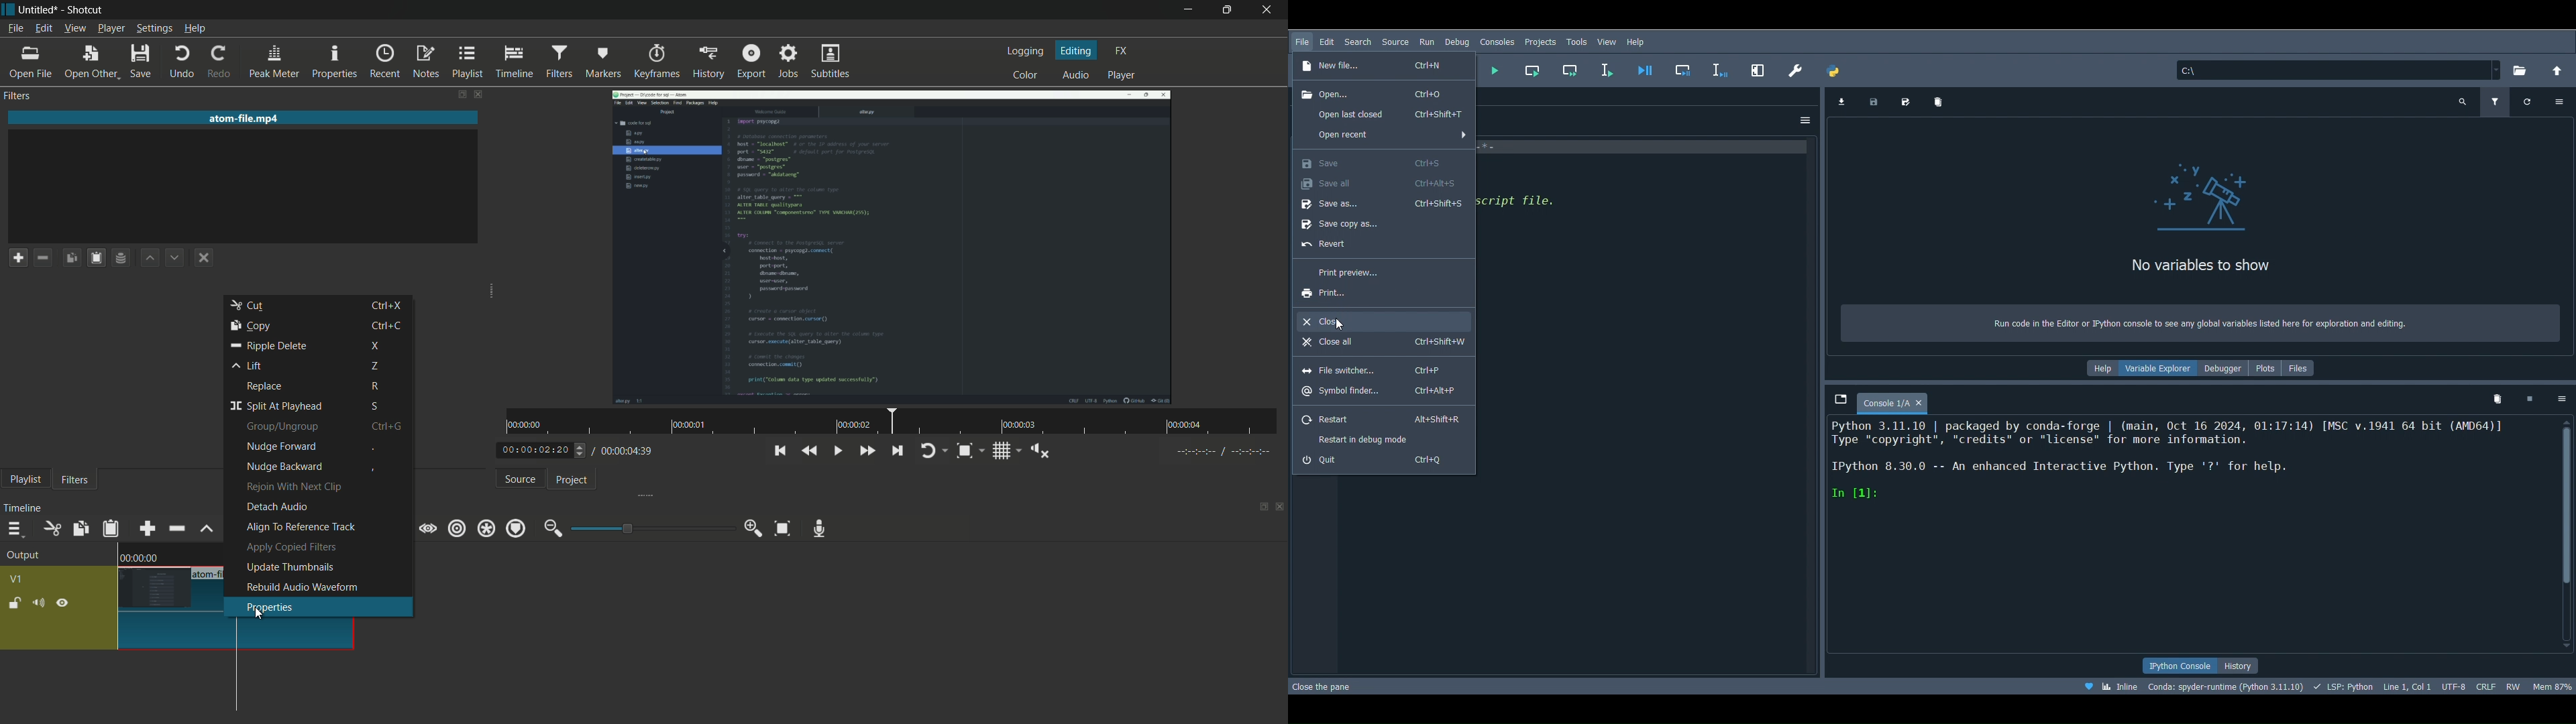  I want to click on filters, so click(559, 61).